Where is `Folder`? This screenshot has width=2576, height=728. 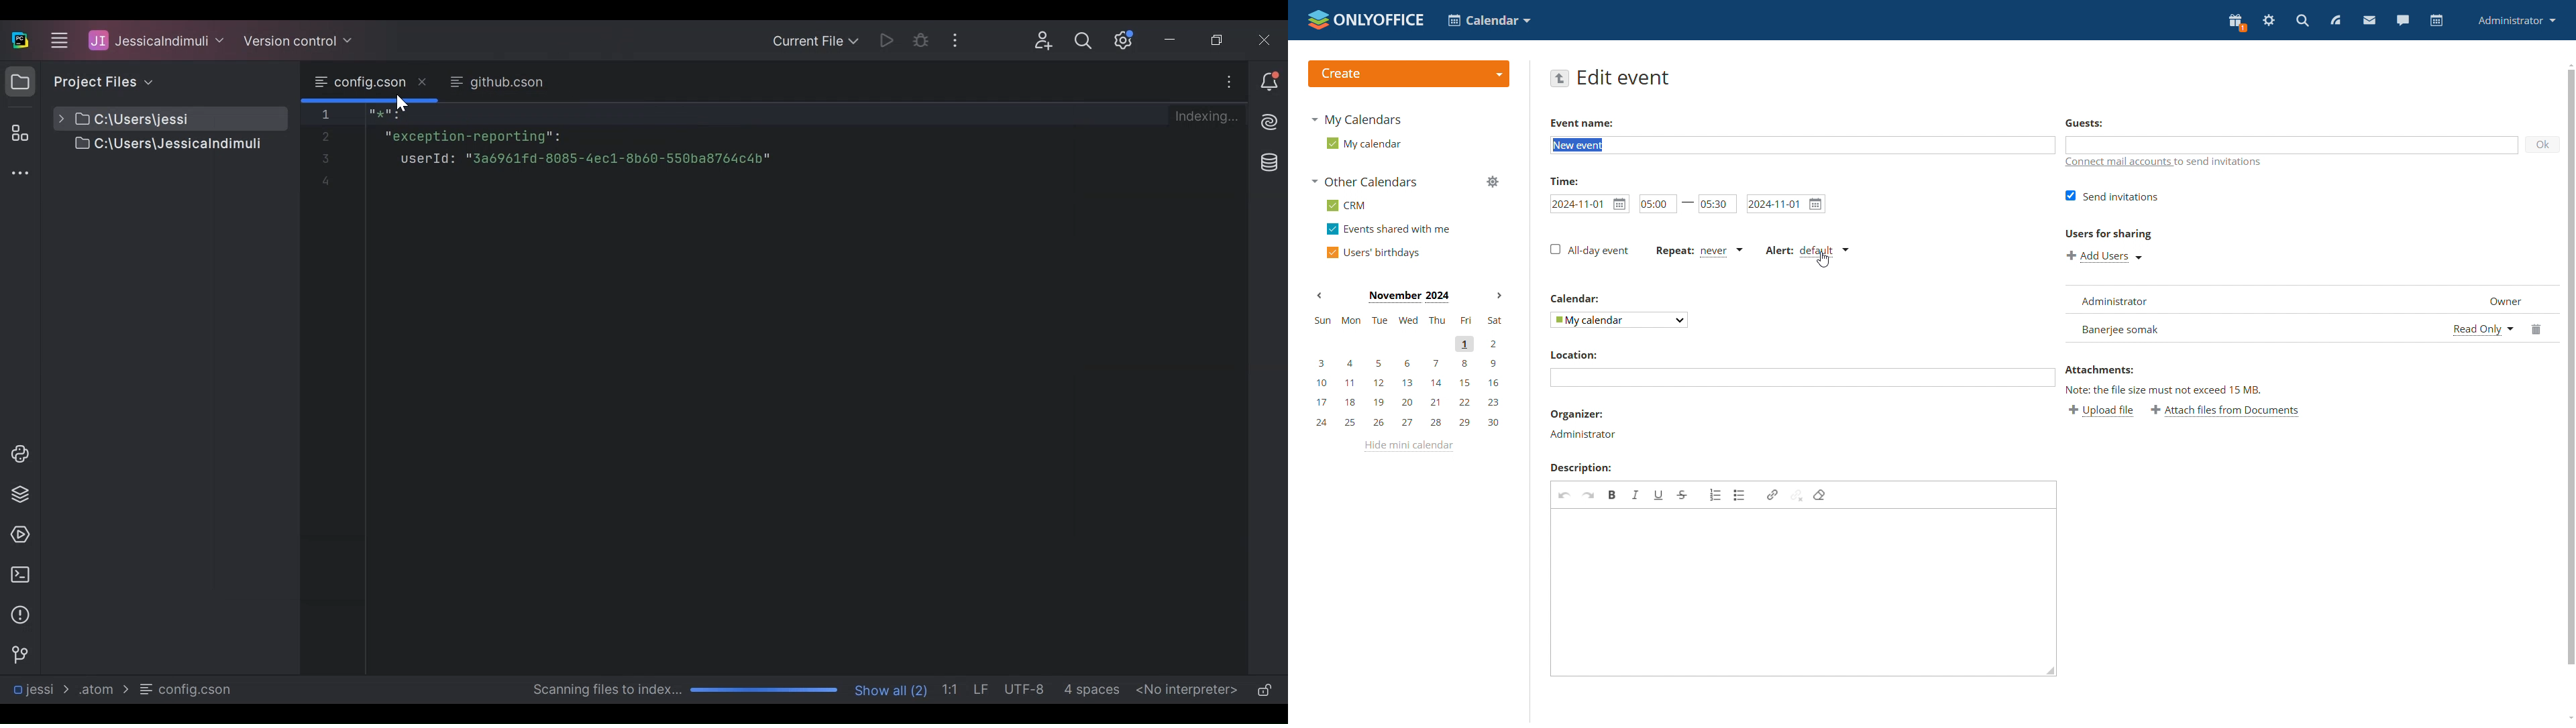
Folder is located at coordinates (101, 688).